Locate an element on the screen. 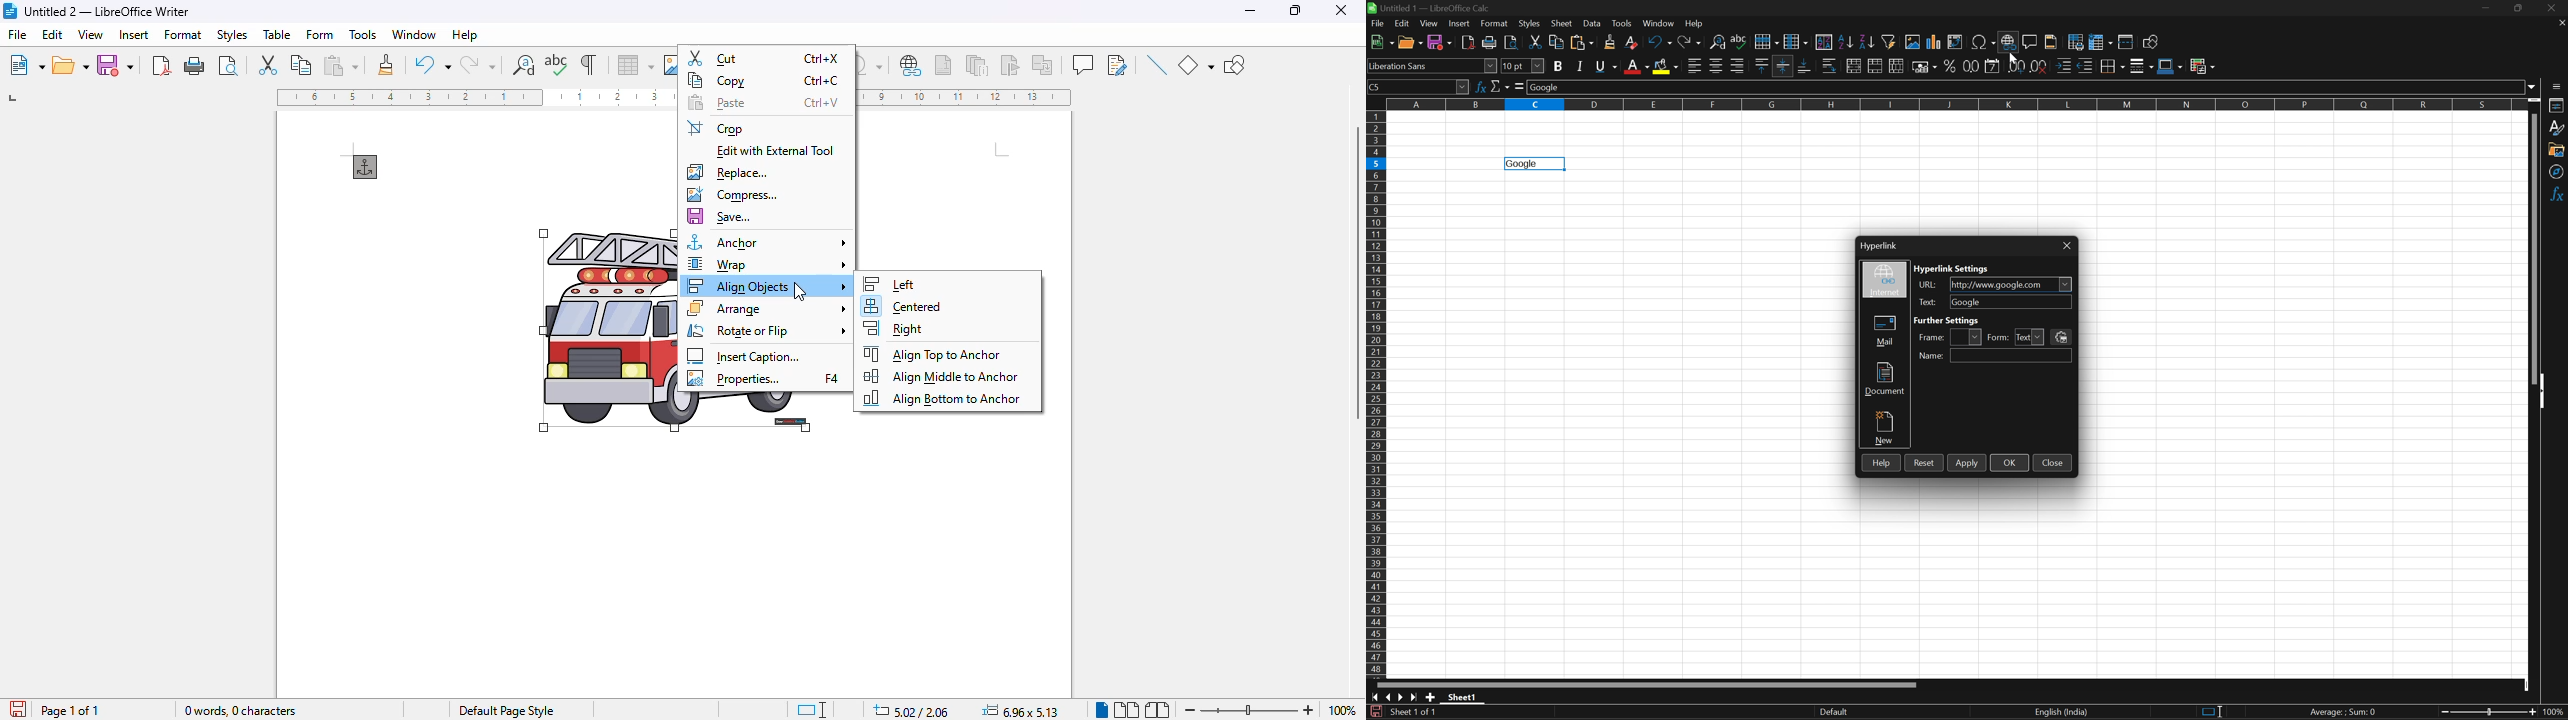 This screenshot has width=2576, height=728. save is located at coordinates (720, 217).